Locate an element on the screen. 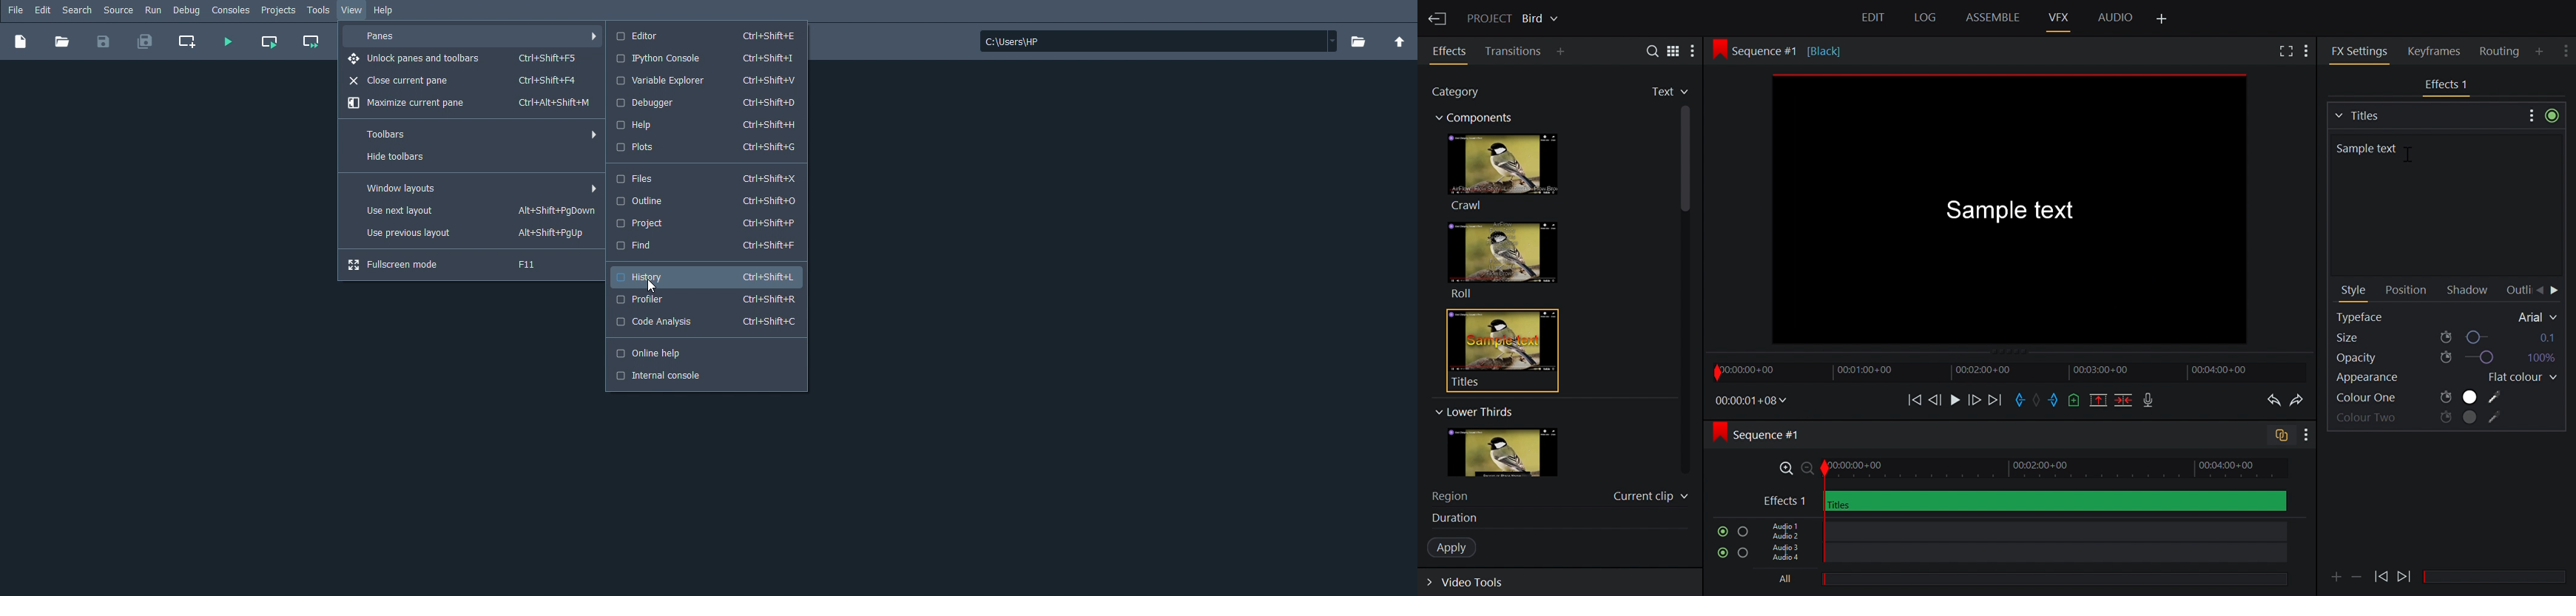 This screenshot has height=616, width=2576. Internal console is located at coordinates (706, 376).